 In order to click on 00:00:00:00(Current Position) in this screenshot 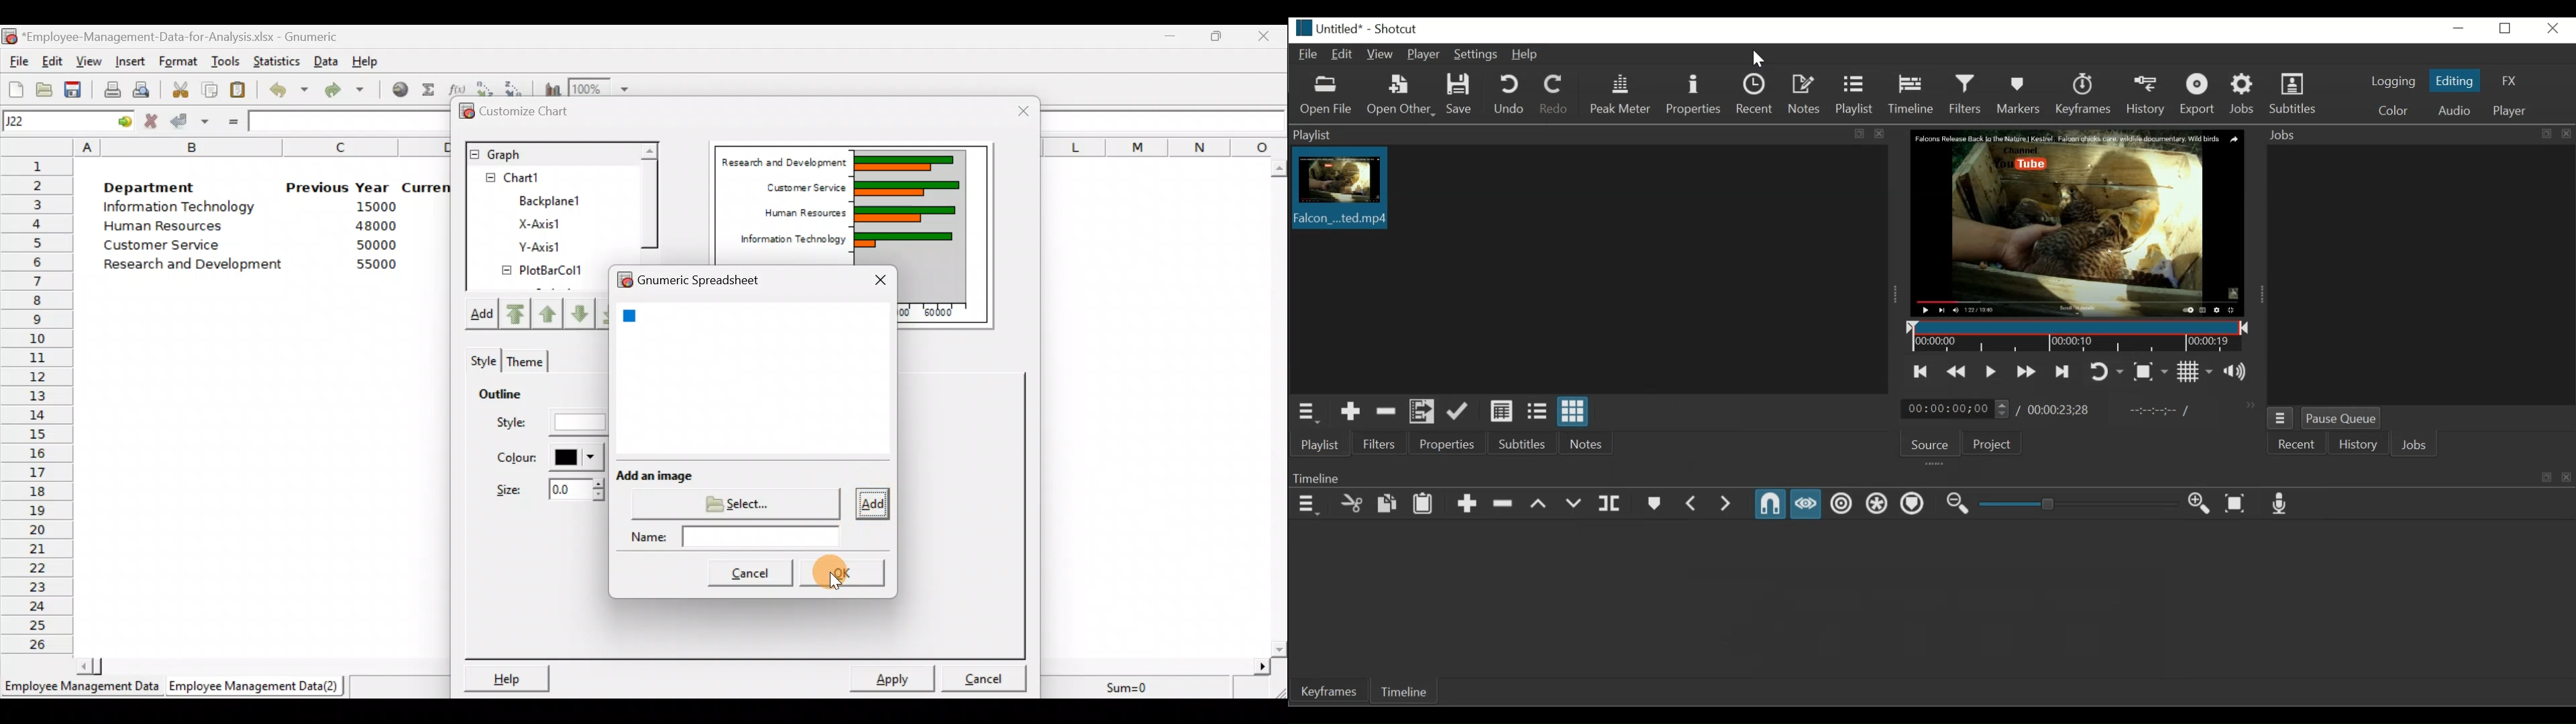, I will do `click(1957, 408)`.